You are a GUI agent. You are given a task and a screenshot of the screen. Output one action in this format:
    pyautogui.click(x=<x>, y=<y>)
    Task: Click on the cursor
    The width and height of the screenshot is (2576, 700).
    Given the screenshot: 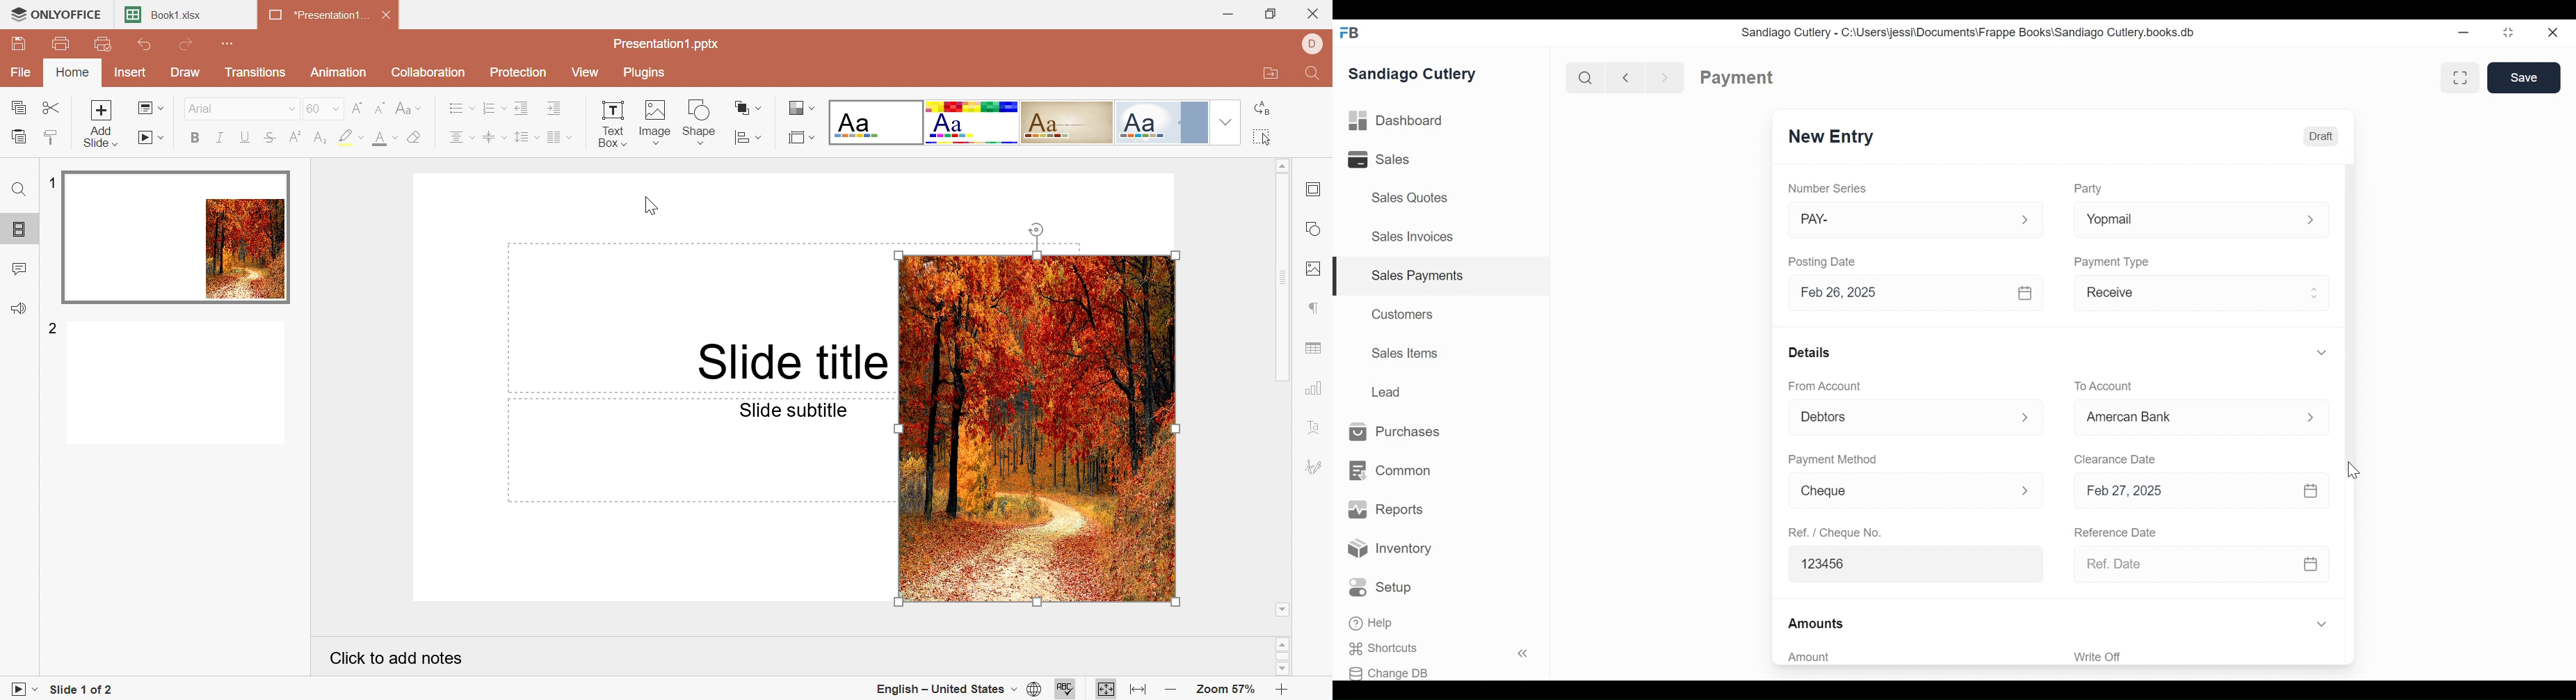 What is the action you would take?
    pyautogui.click(x=2353, y=470)
    